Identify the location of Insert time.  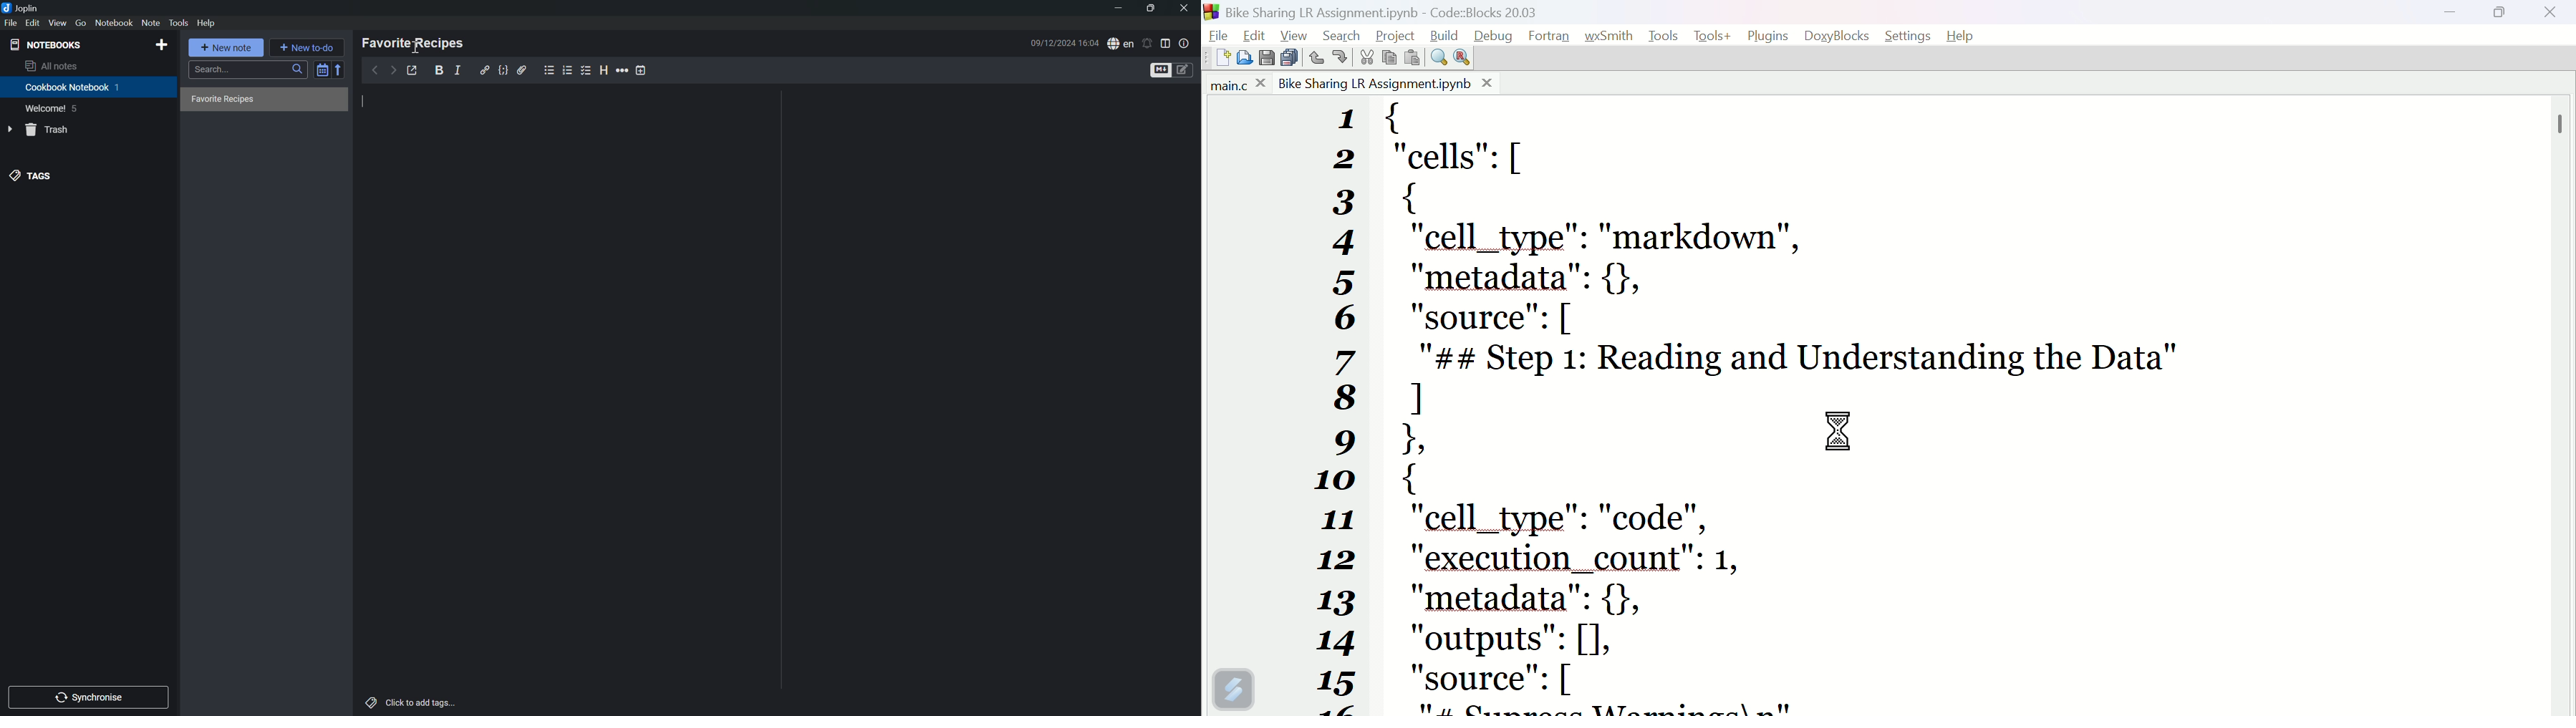
(641, 69).